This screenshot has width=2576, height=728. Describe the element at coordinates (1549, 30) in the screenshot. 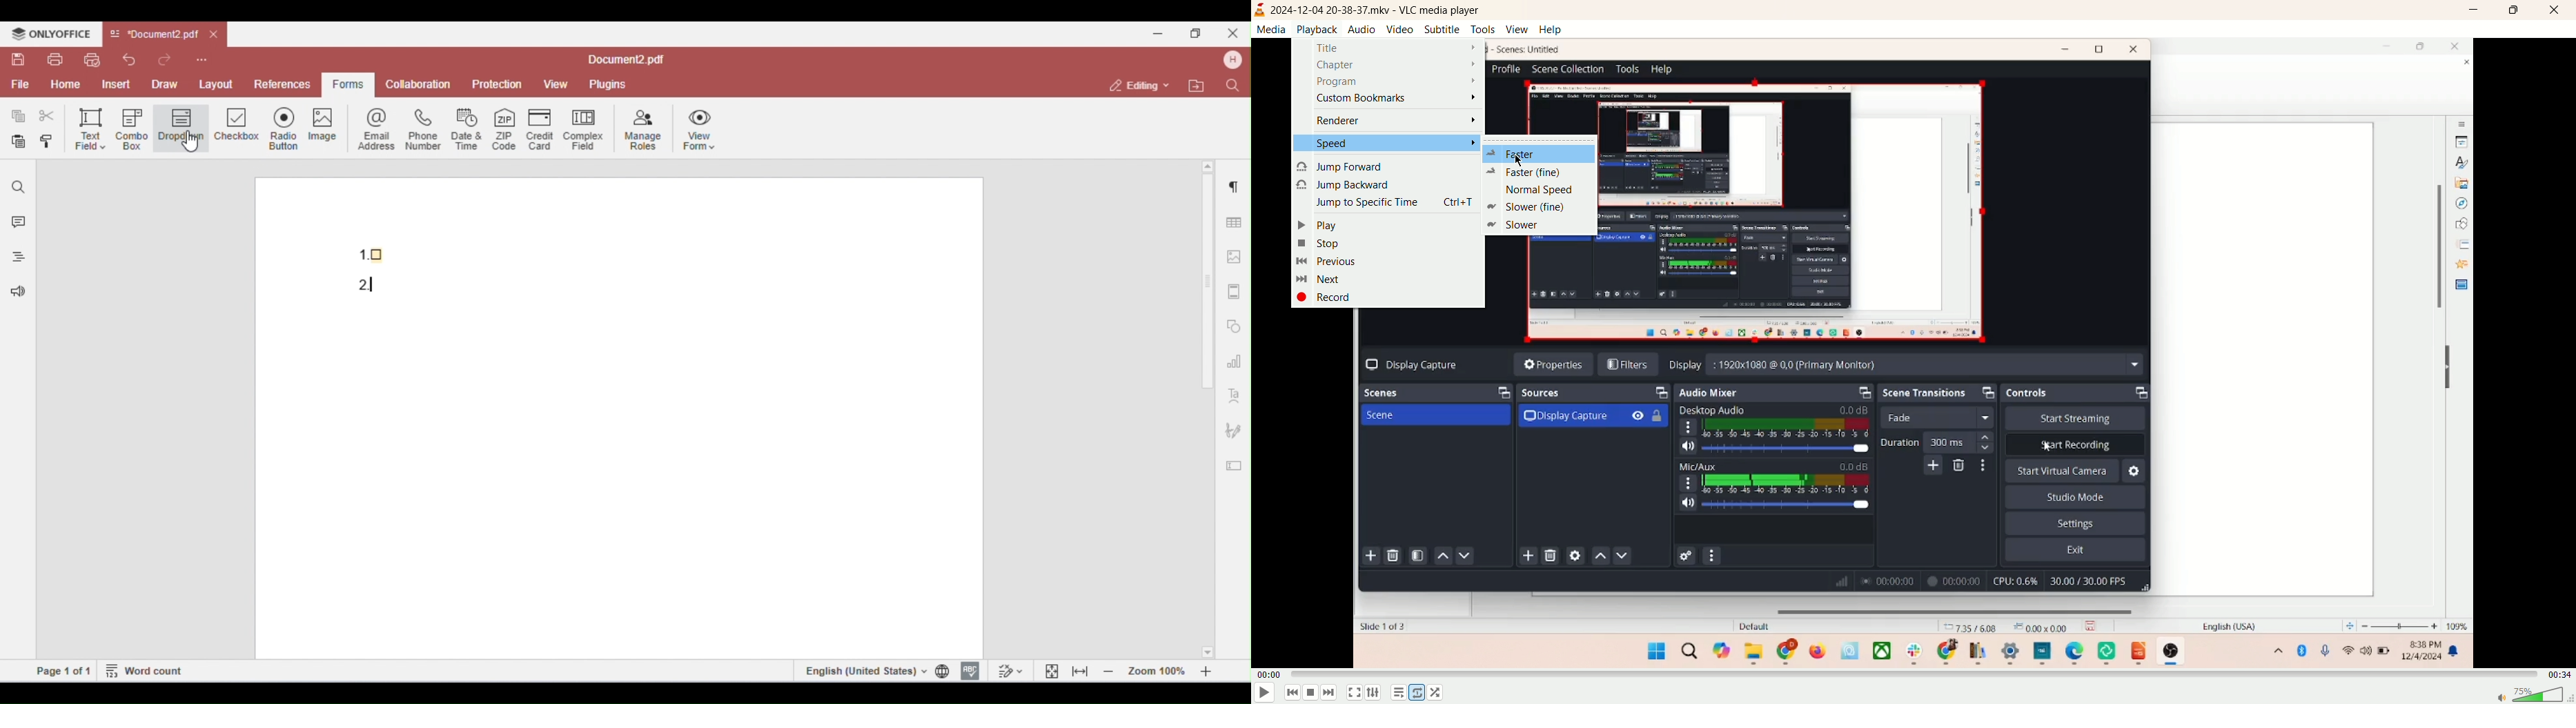

I see `help` at that location.